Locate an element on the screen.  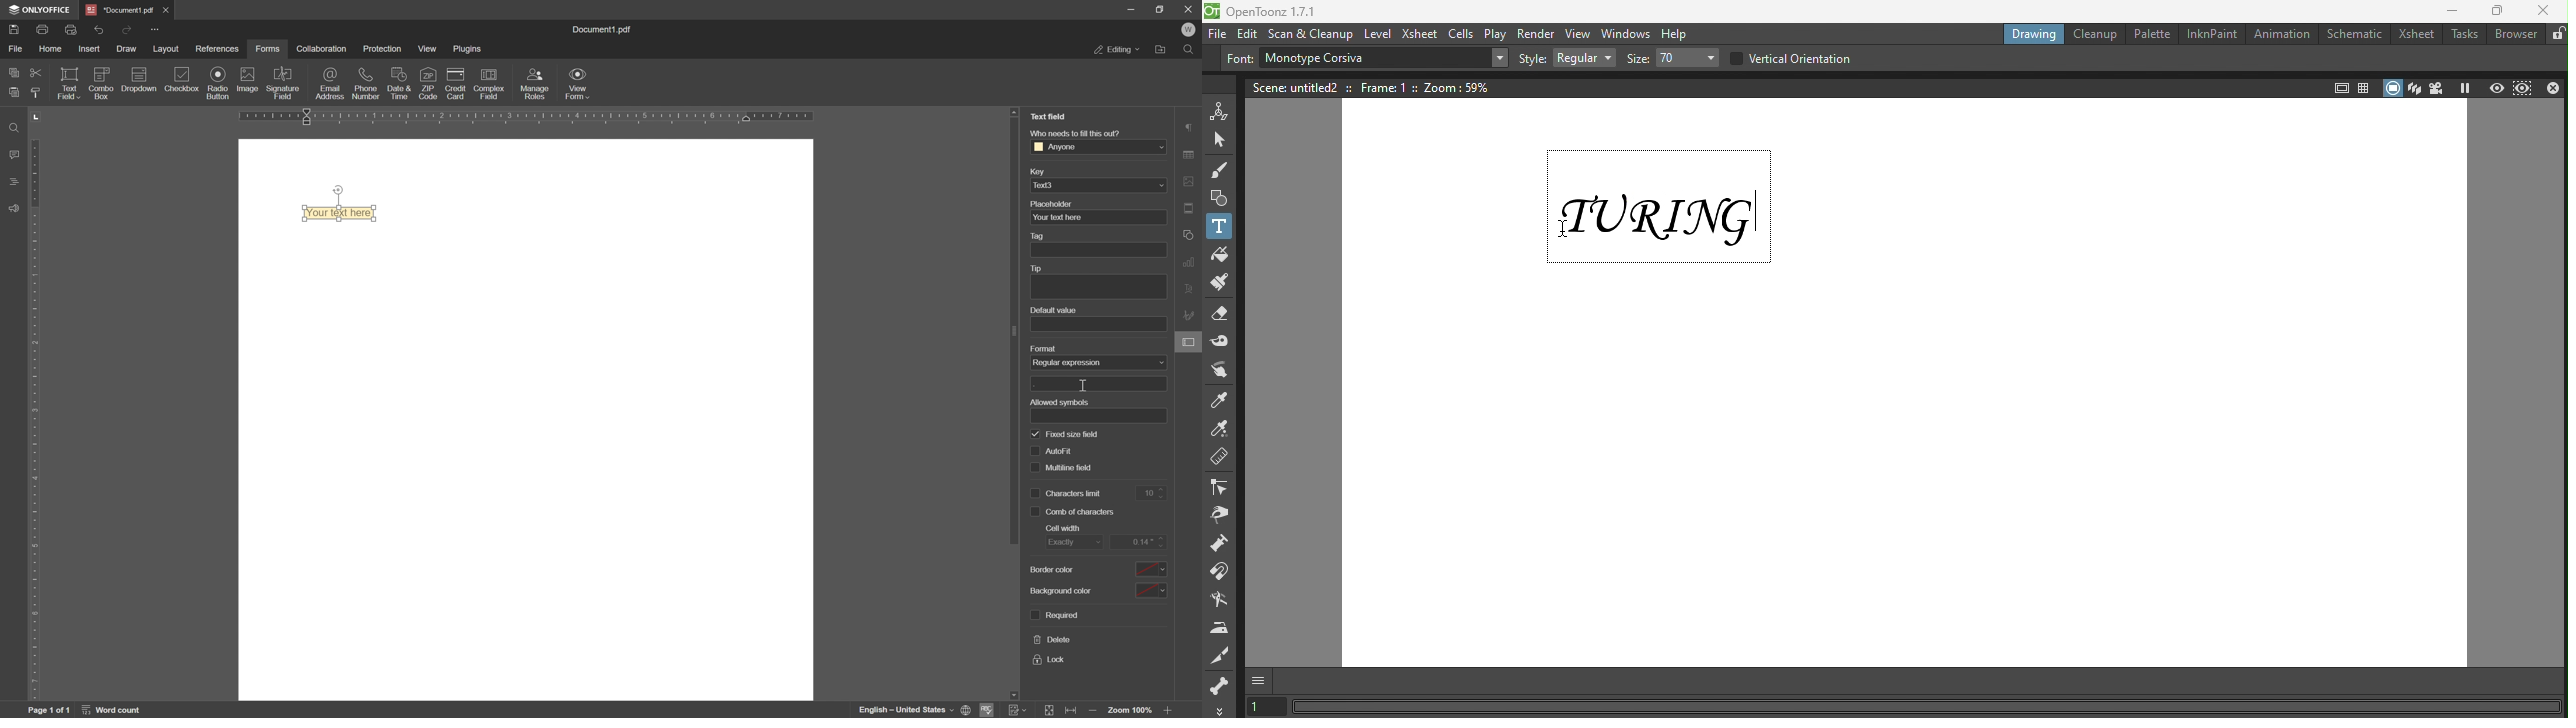
Status bar is located at coordinates (1923, 706).